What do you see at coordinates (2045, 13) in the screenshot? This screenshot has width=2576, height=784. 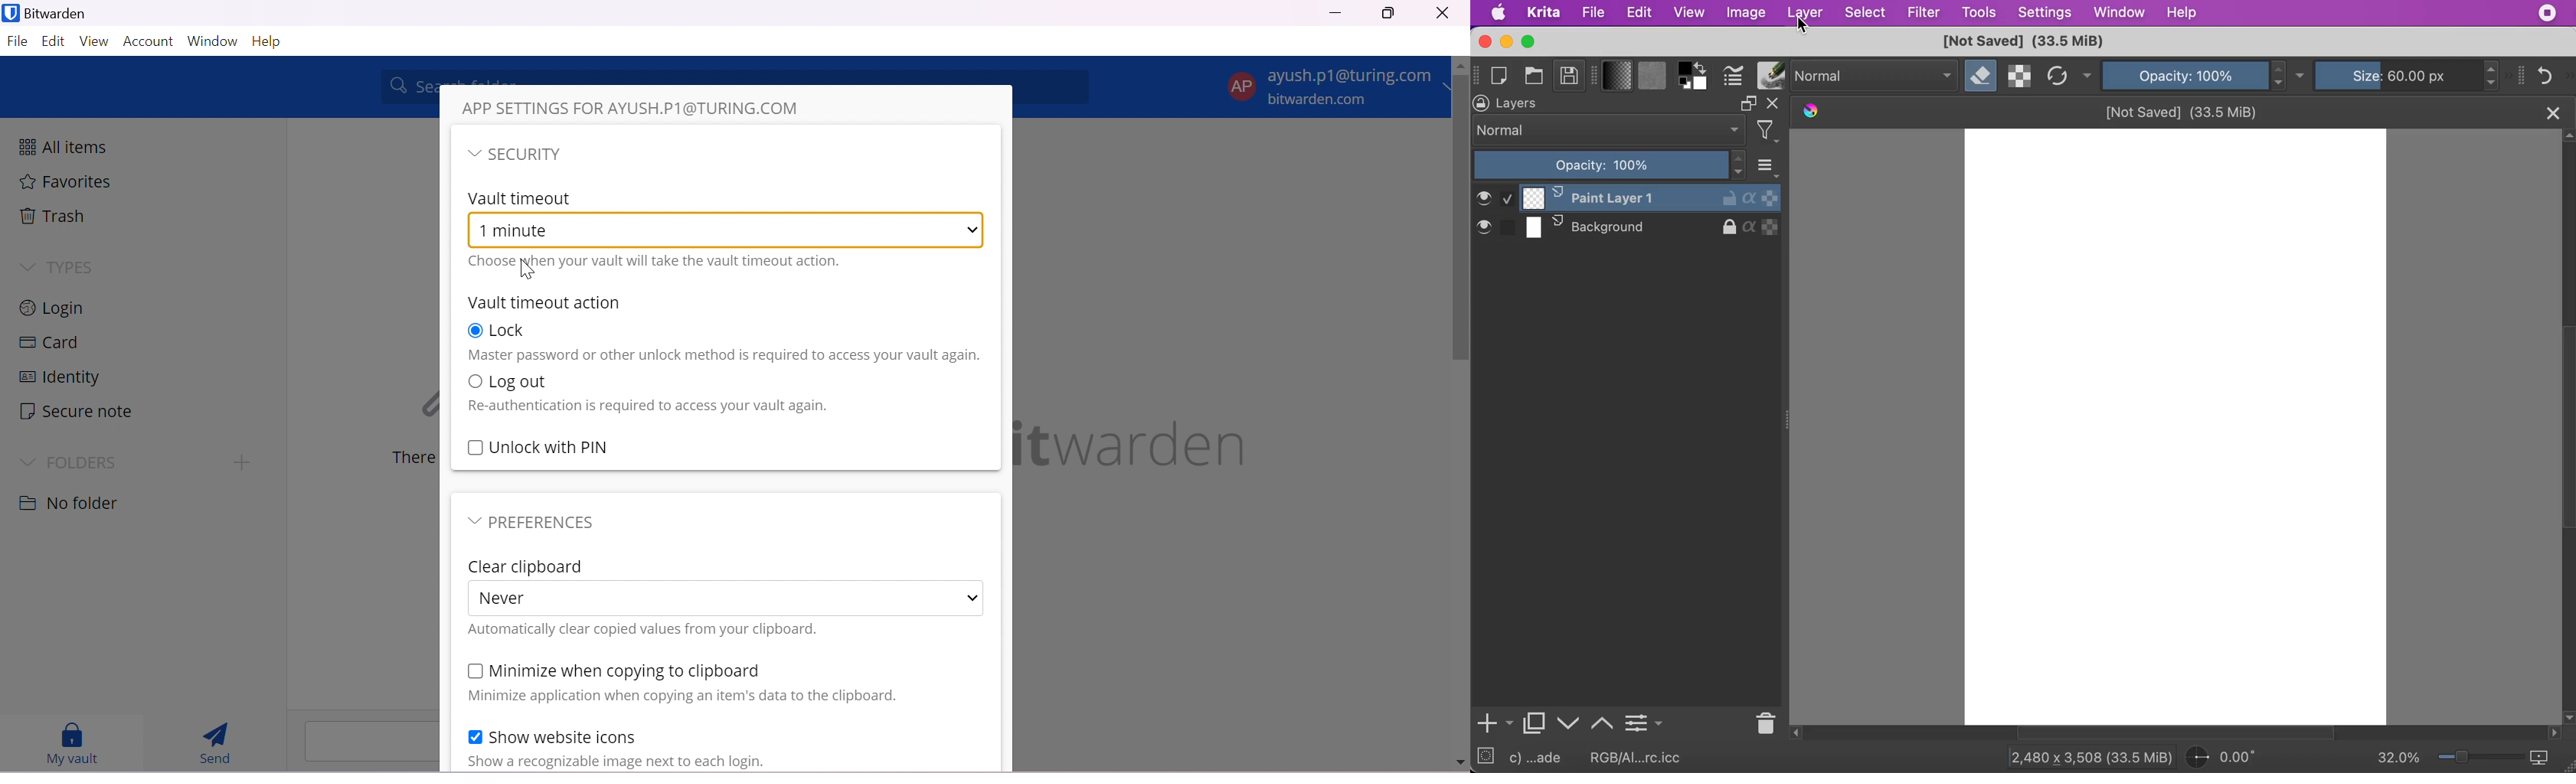 I see `settings` at bounding box center [2045, 13].